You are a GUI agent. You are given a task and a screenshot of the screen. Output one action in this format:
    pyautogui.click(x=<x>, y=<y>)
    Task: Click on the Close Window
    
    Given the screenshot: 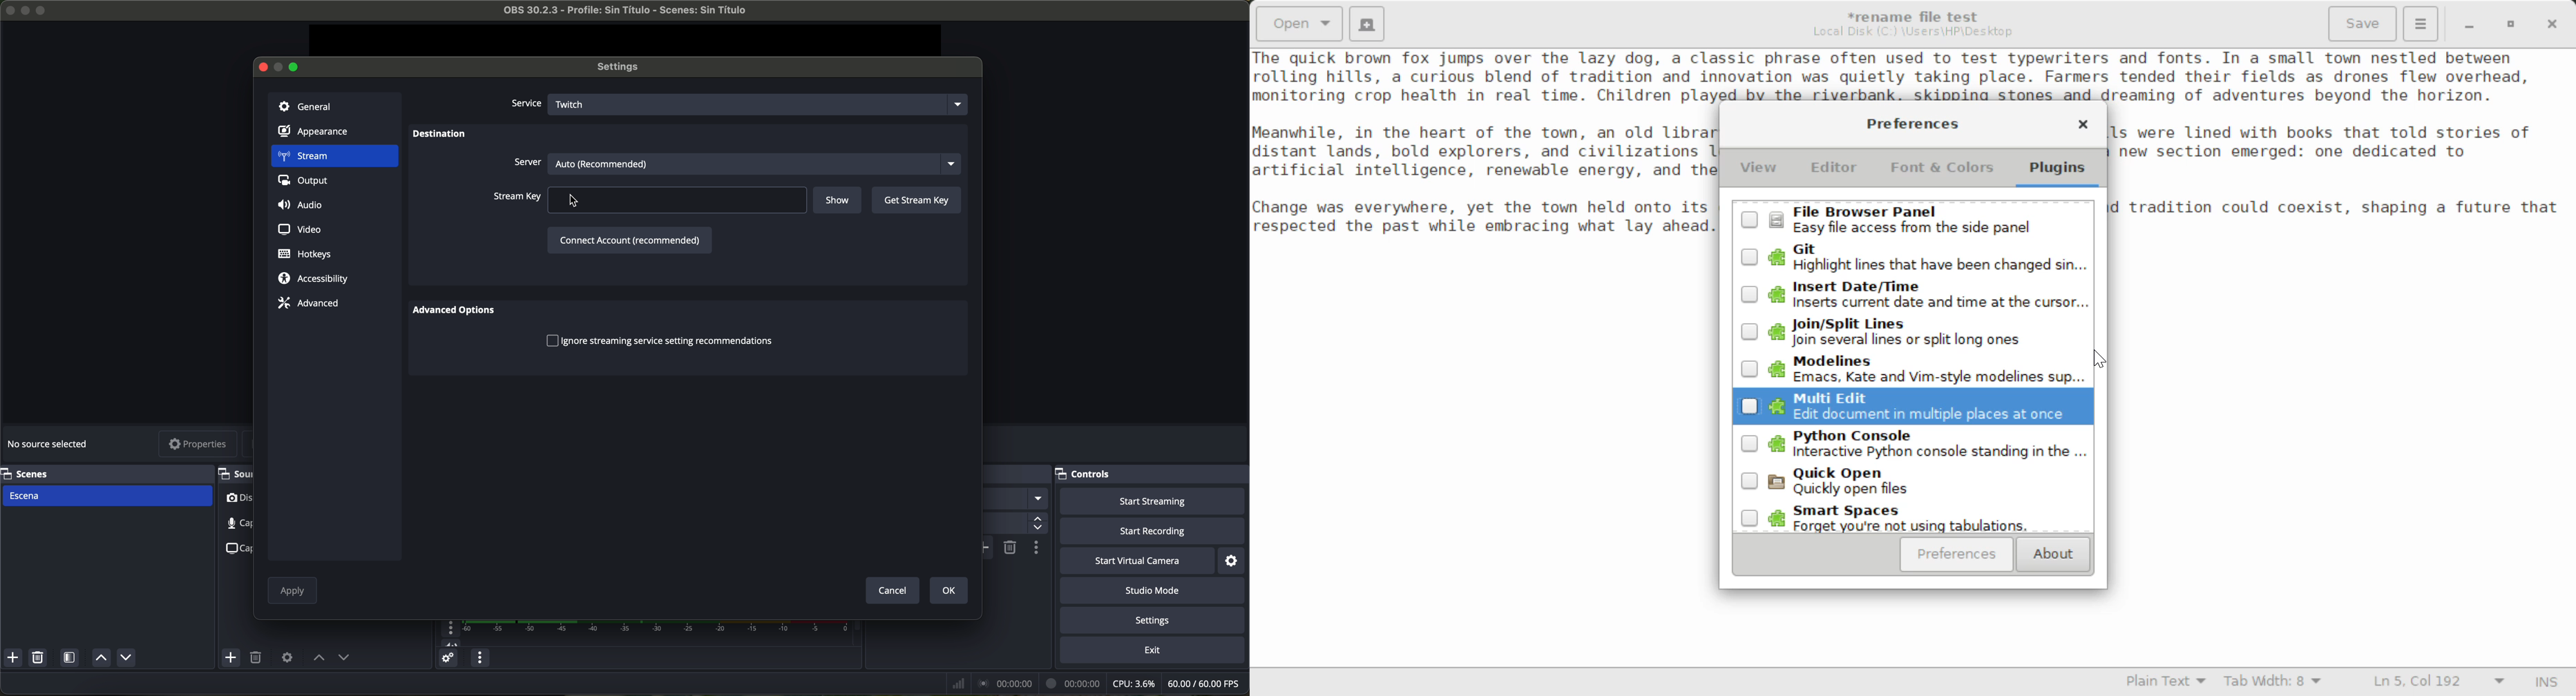 What is the action you would take?
    pyautogui.click(x=2083, y=126)
    